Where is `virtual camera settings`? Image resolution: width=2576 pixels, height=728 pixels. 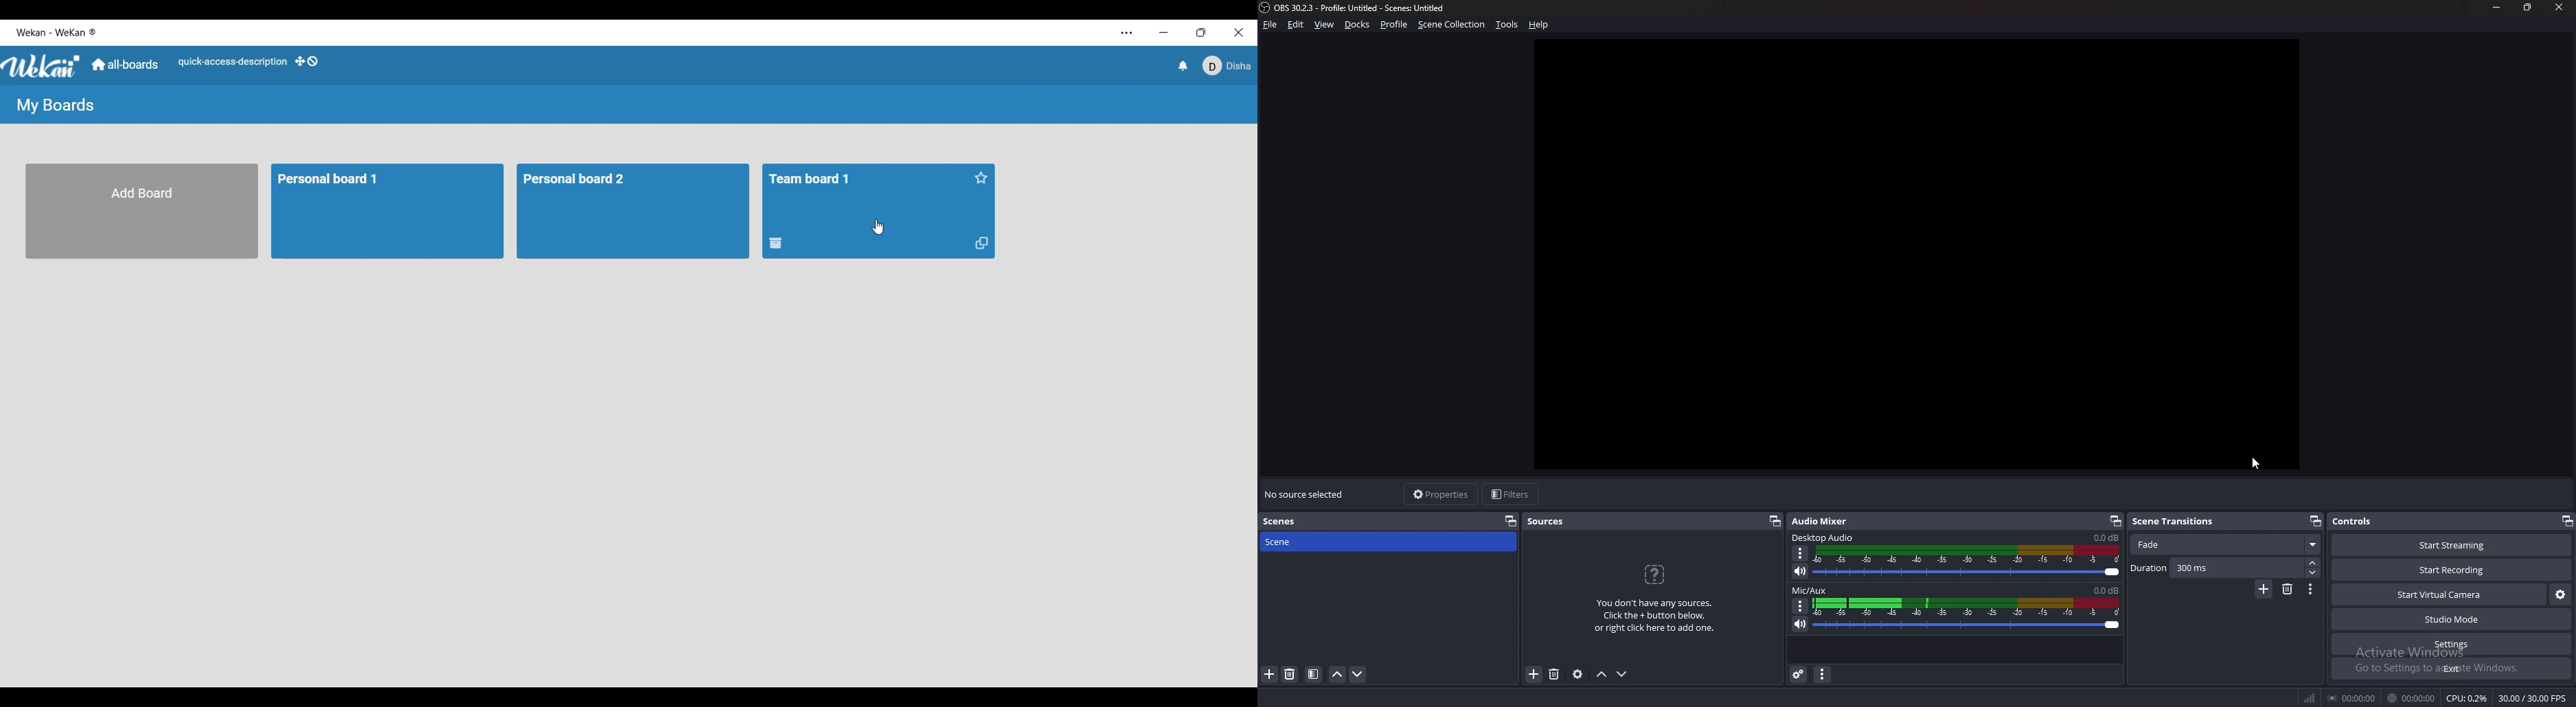 virtual camera settings is located at coordinates (2560, 595).